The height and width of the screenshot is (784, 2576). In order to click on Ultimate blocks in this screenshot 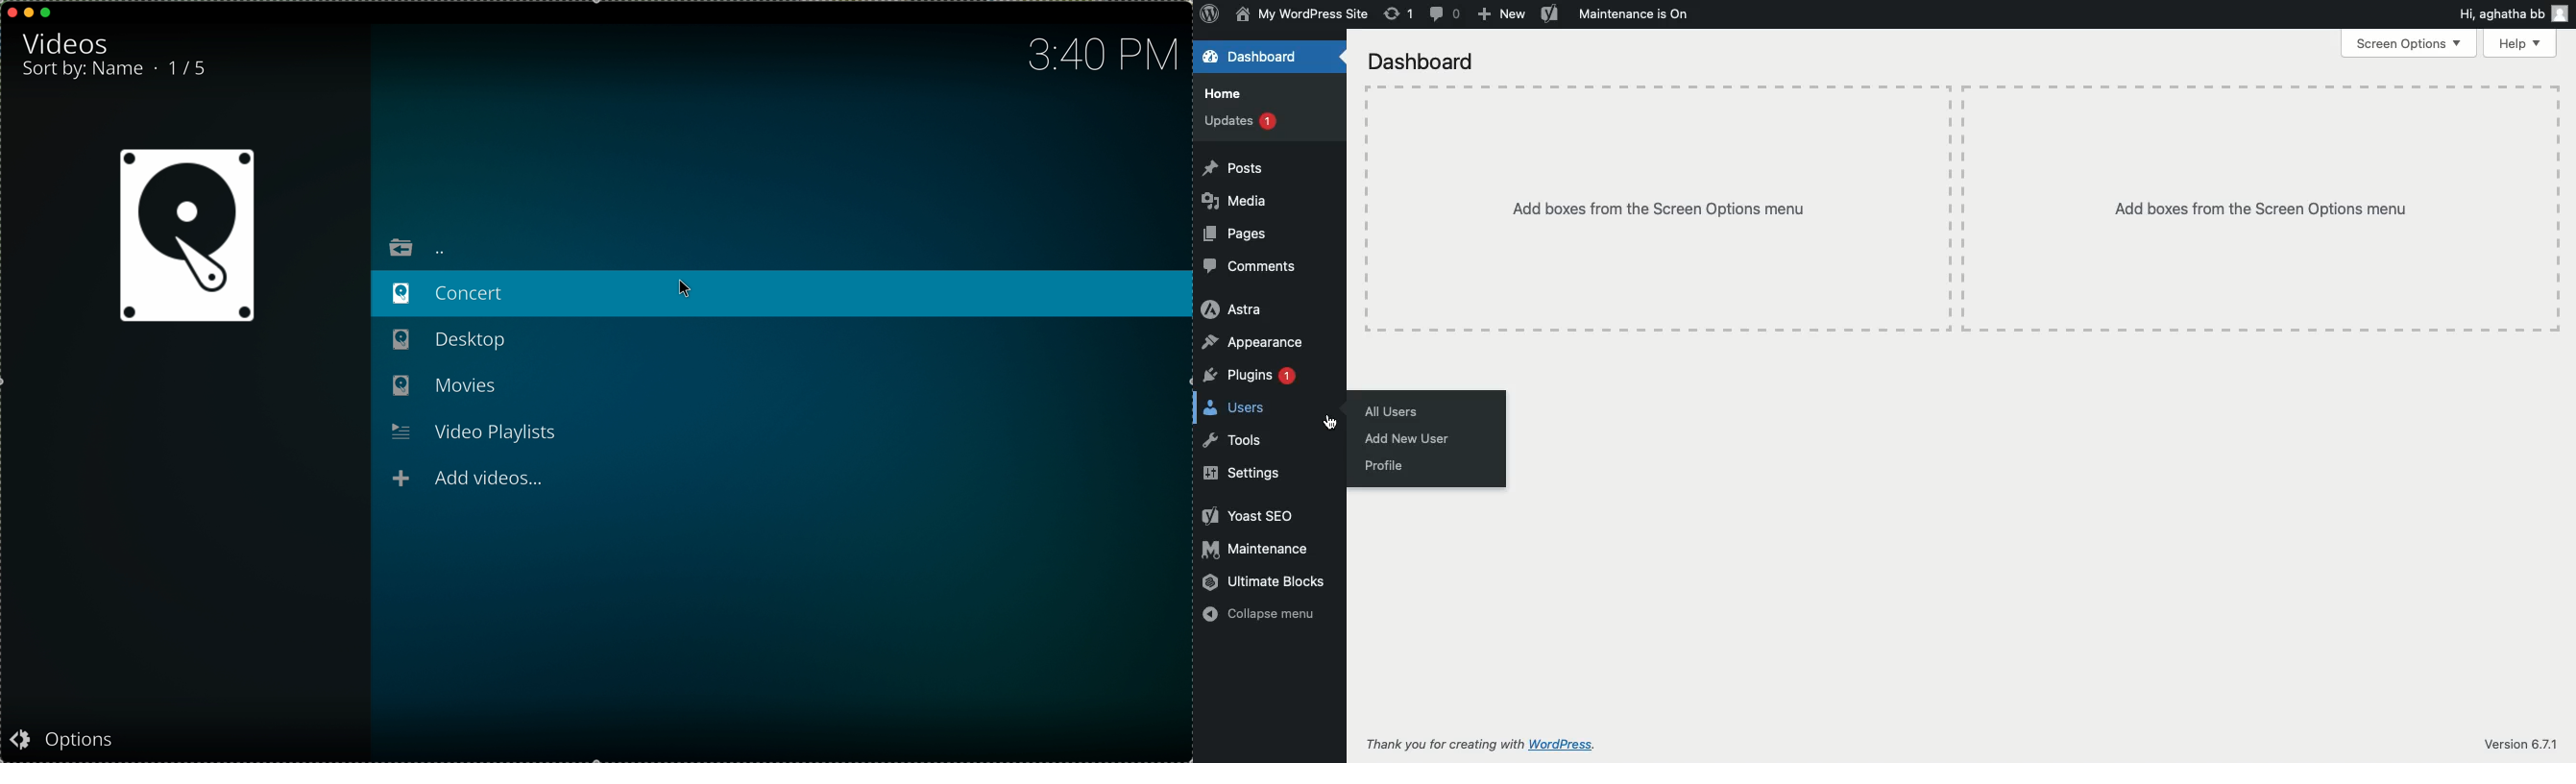, I will do `click(1266, 585)`.